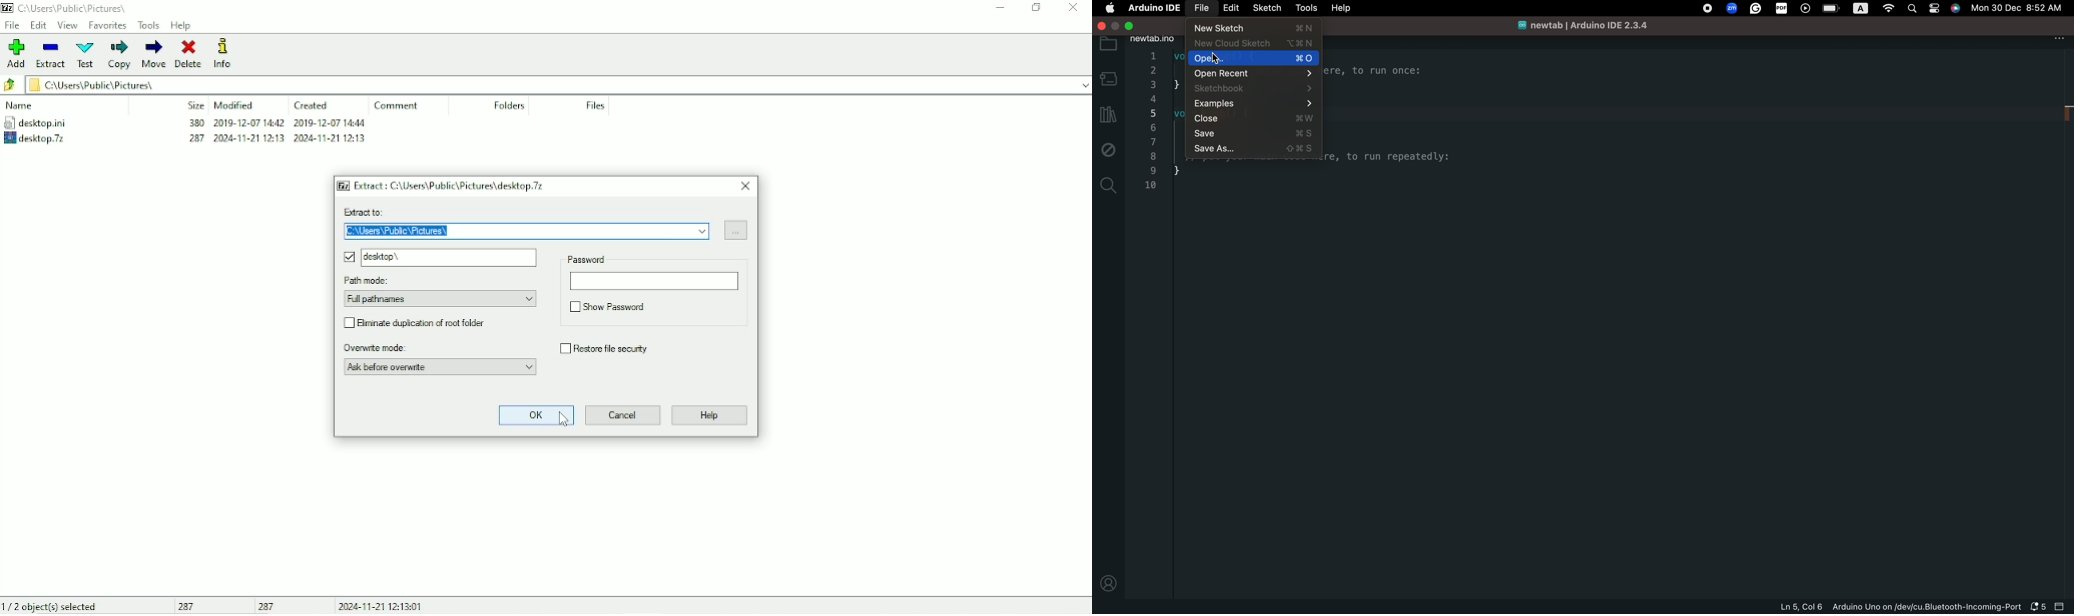  I want to click on enable checkbox, so click(348, 257).